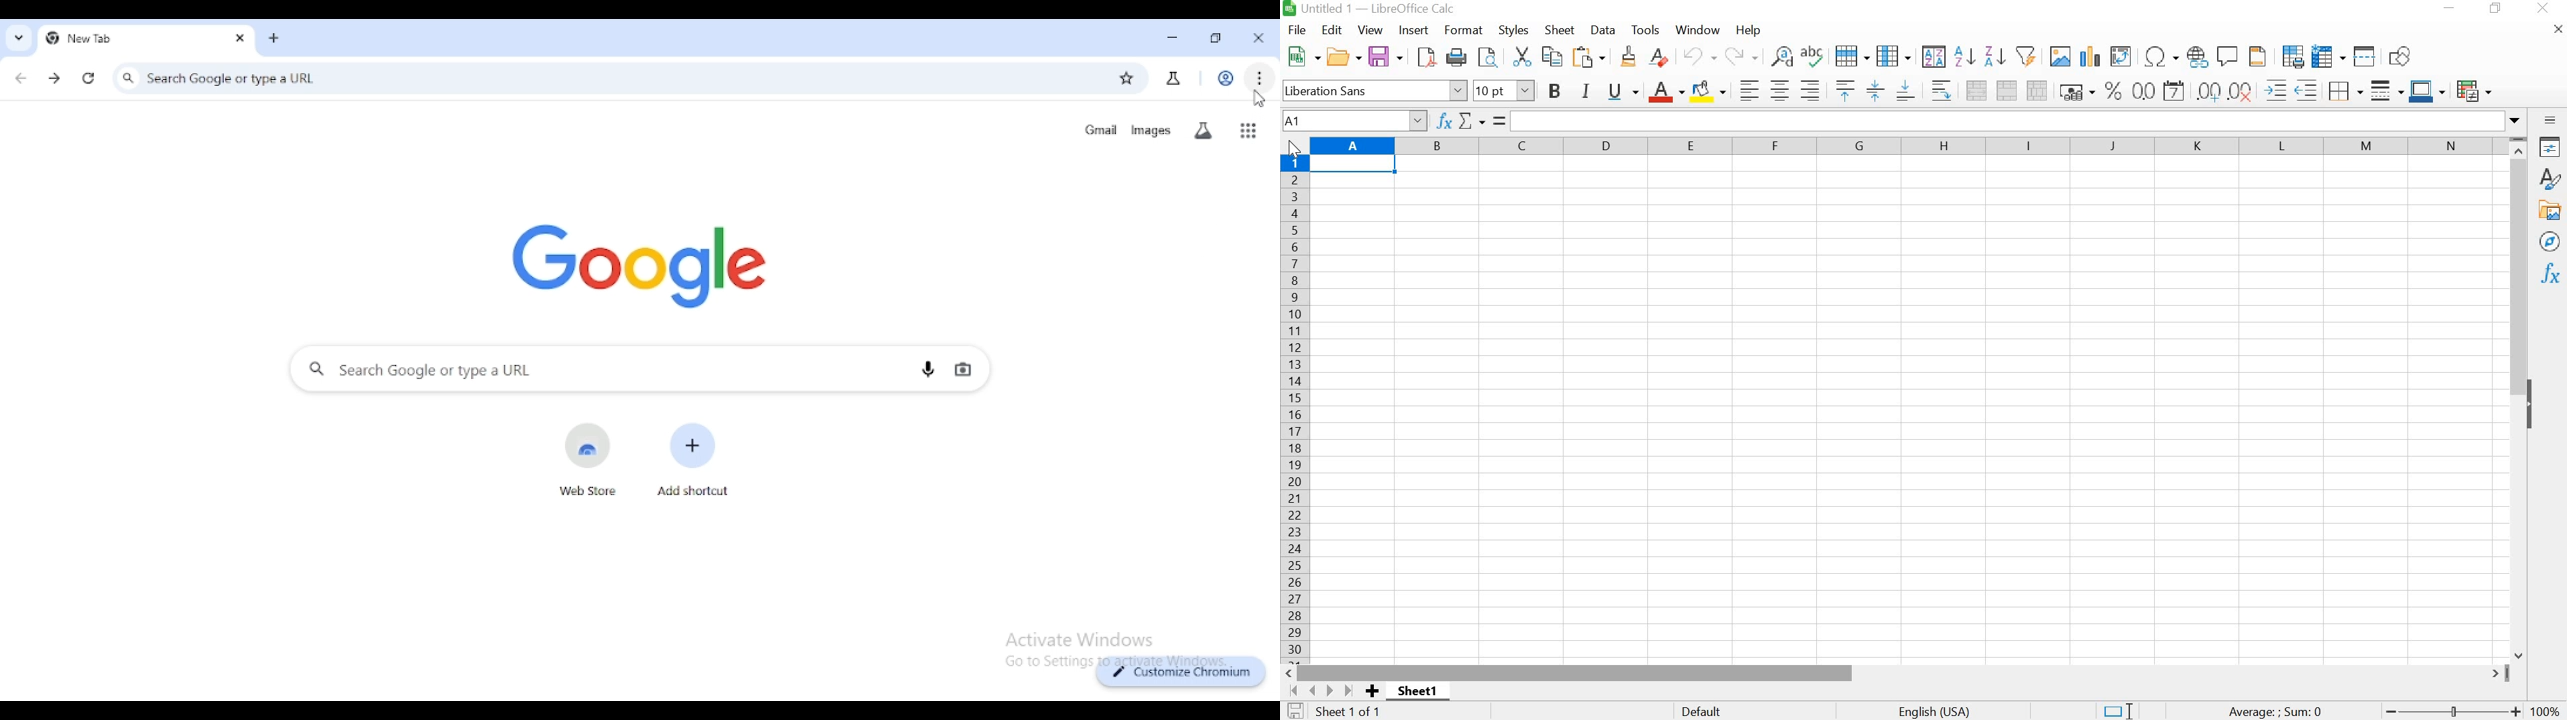  I want to click on Conditional, so click(2477, 92).